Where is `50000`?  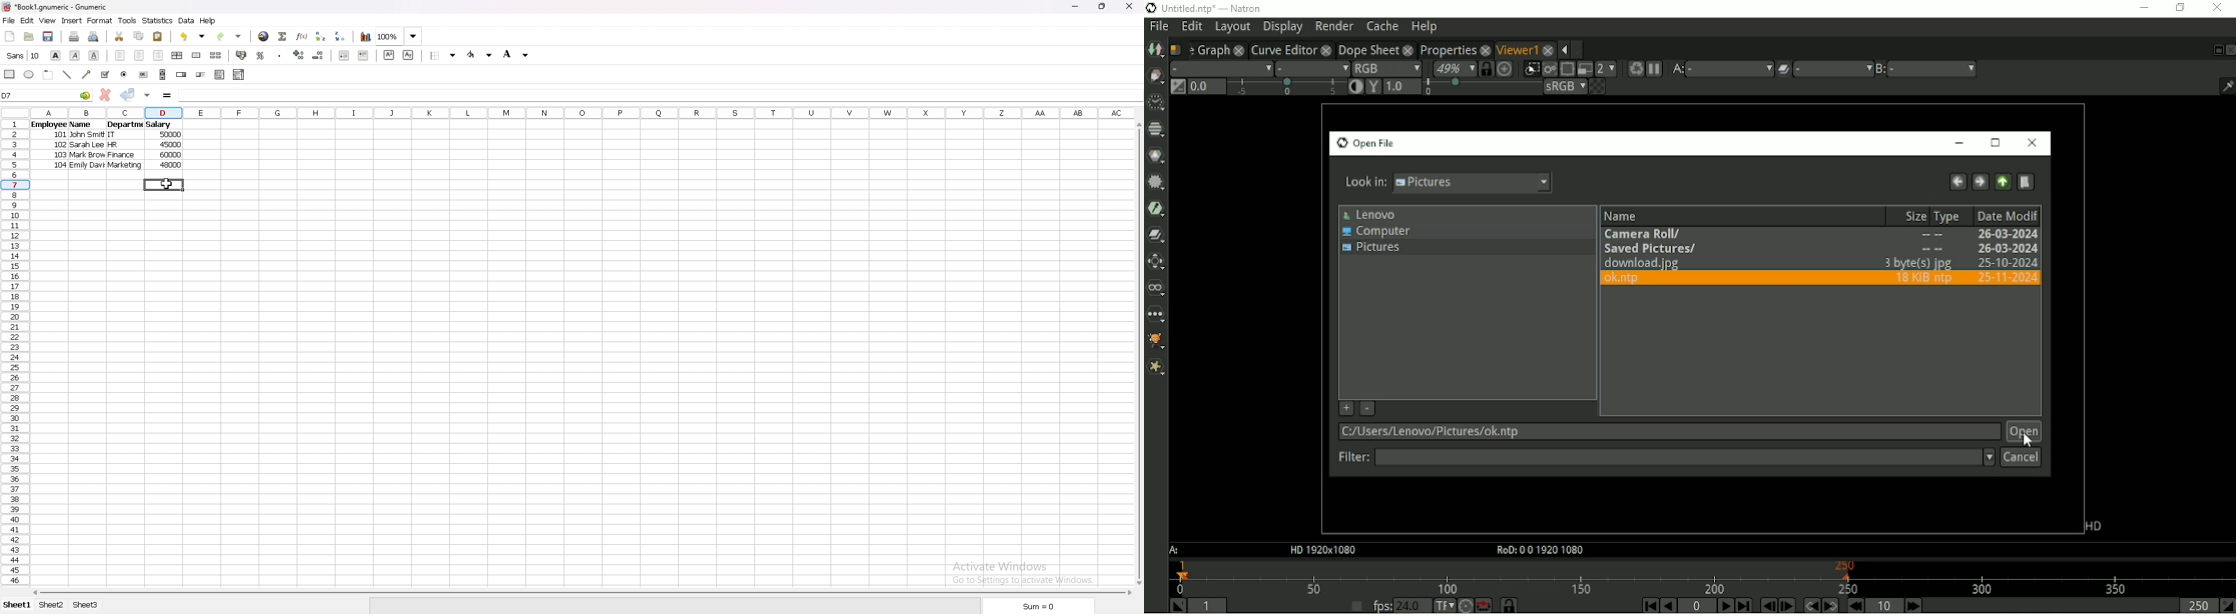 50000 is located at coordinates (170, 135).